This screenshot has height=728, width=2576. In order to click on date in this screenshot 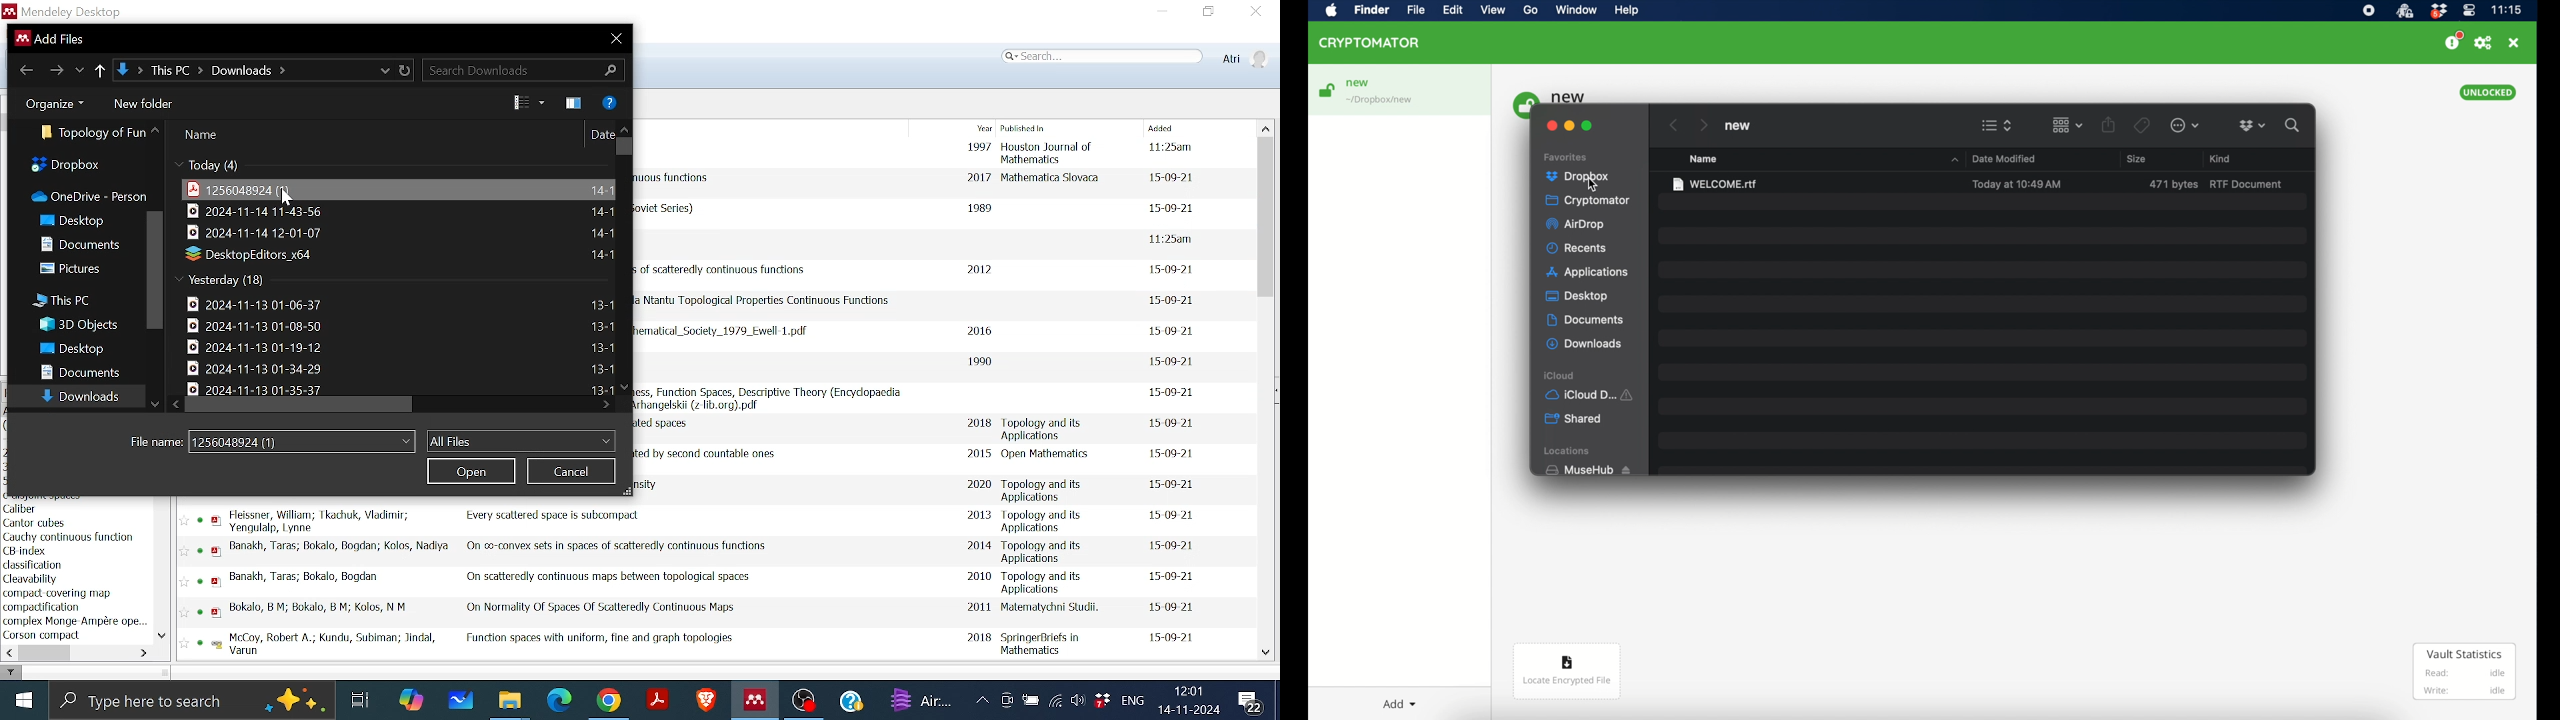, I will do `click(1168, 209)`.